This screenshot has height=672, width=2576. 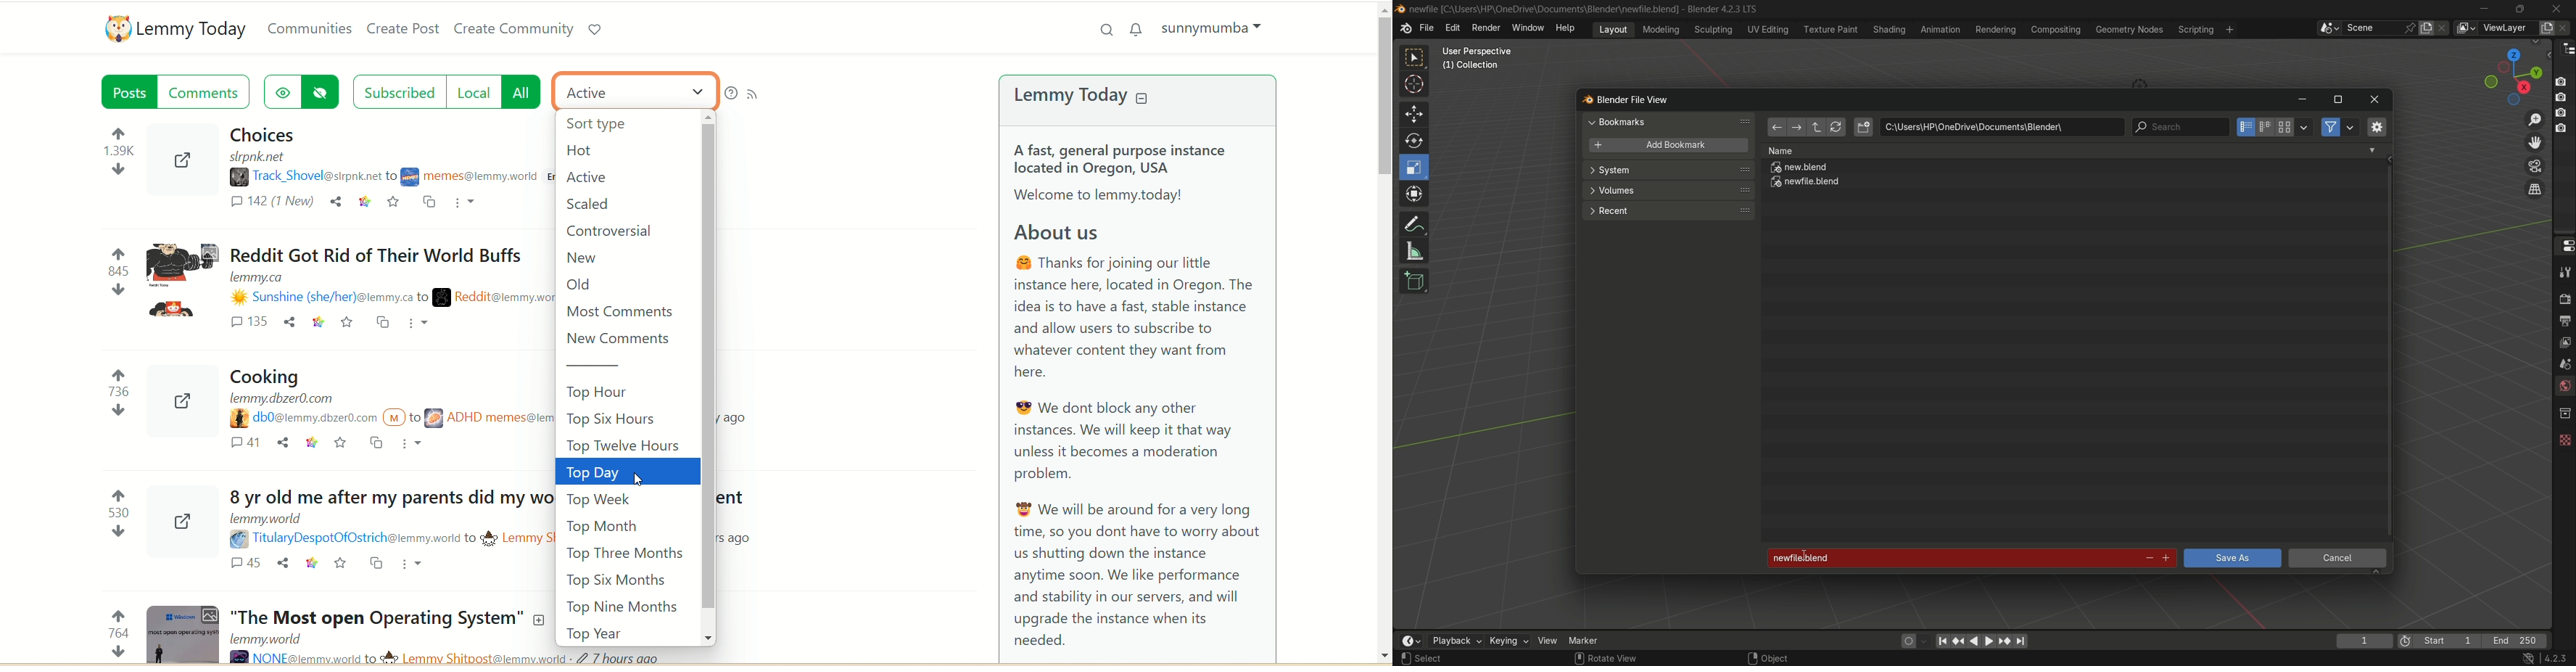 I want to click on new directory, so click(x=1863, y=127).